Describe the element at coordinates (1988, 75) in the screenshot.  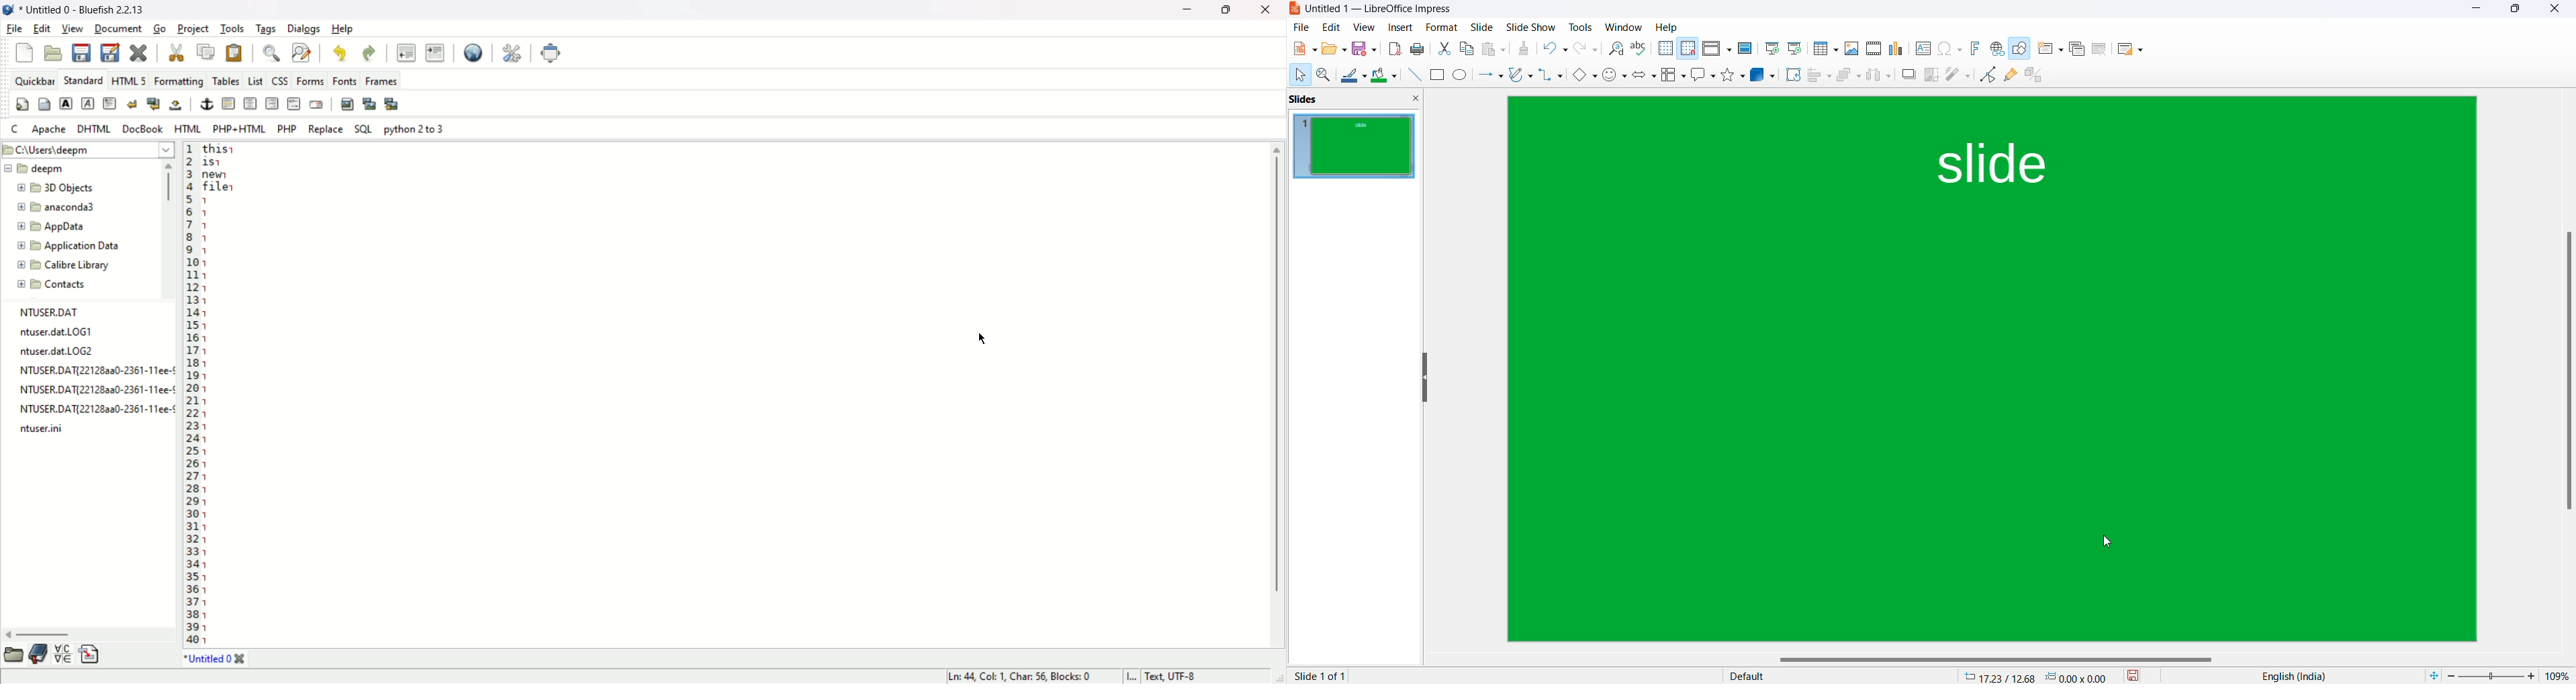
I see `toggle end point edit mode` at that location.